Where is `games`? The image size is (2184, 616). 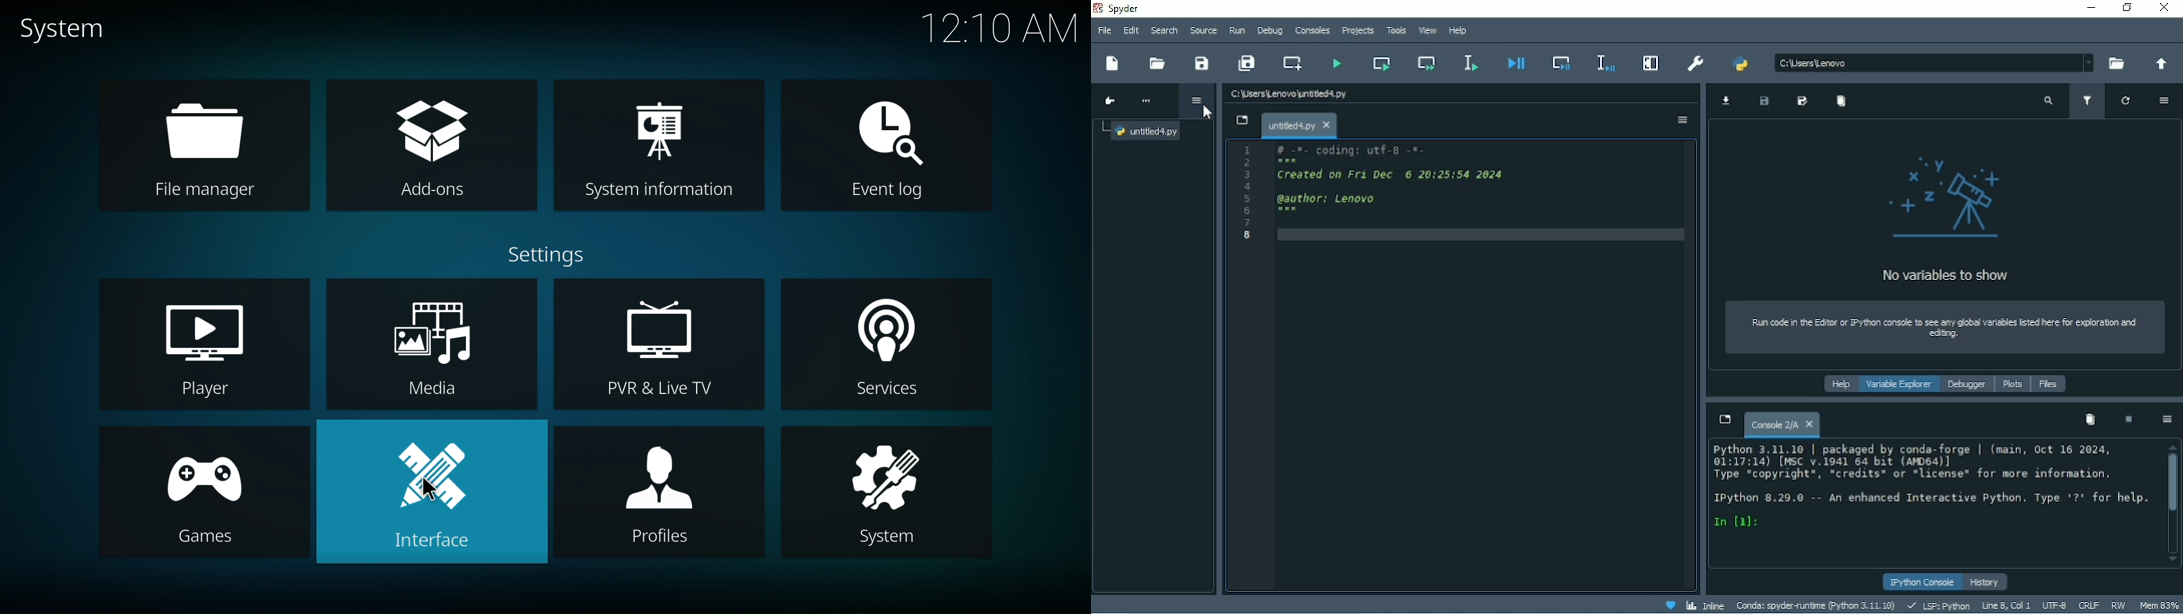 games is located at coordinates (196, 493).